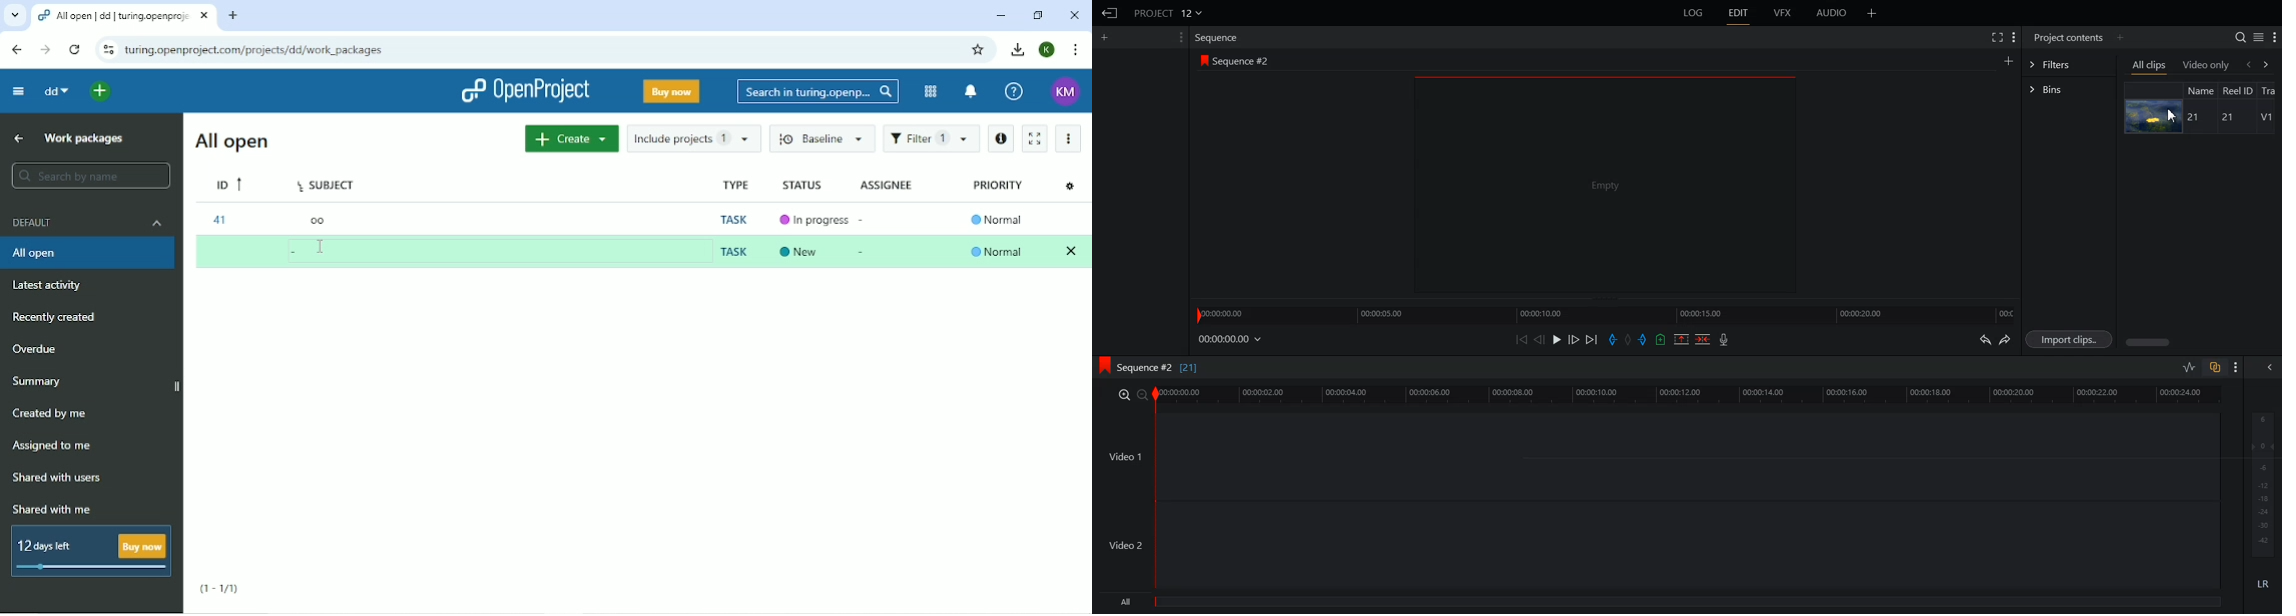 The image size is (2296, 616). I want to click on dd, so click(56, 91).